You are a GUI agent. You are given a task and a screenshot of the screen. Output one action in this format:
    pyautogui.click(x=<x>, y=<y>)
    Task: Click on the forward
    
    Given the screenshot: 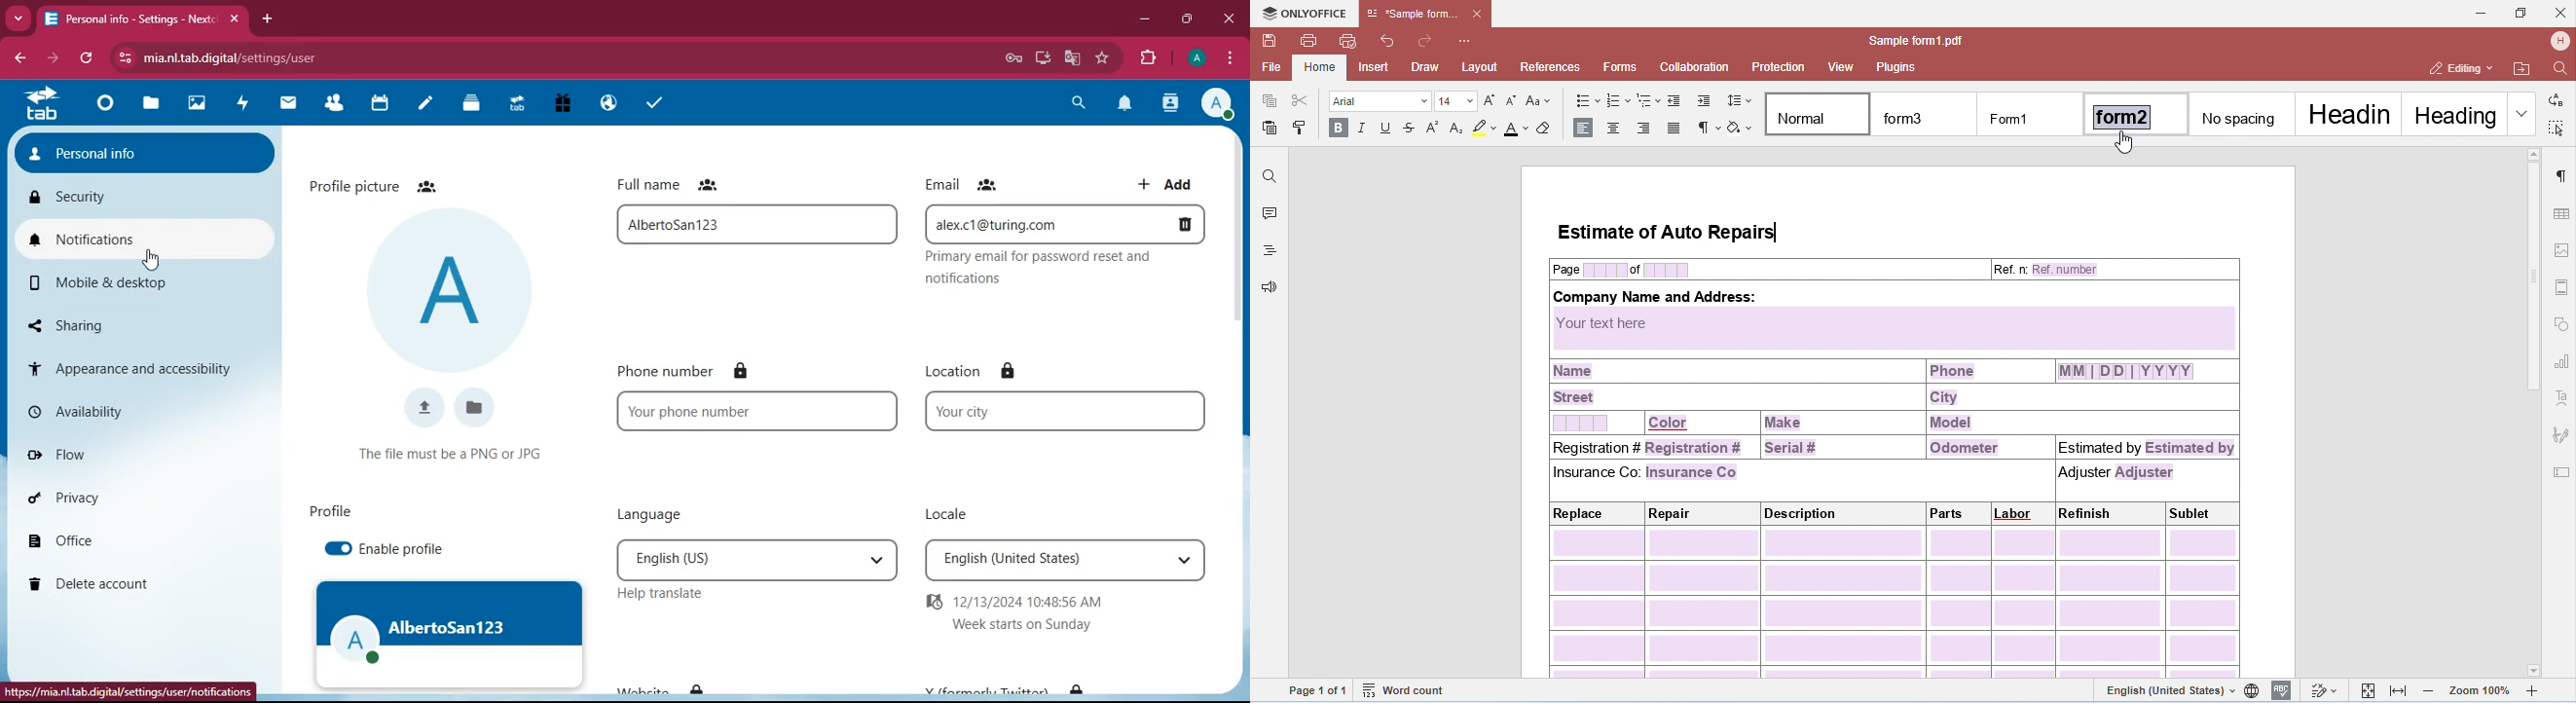 What is the action you would take?
    pyautogui.click(x=53, y=57)
    